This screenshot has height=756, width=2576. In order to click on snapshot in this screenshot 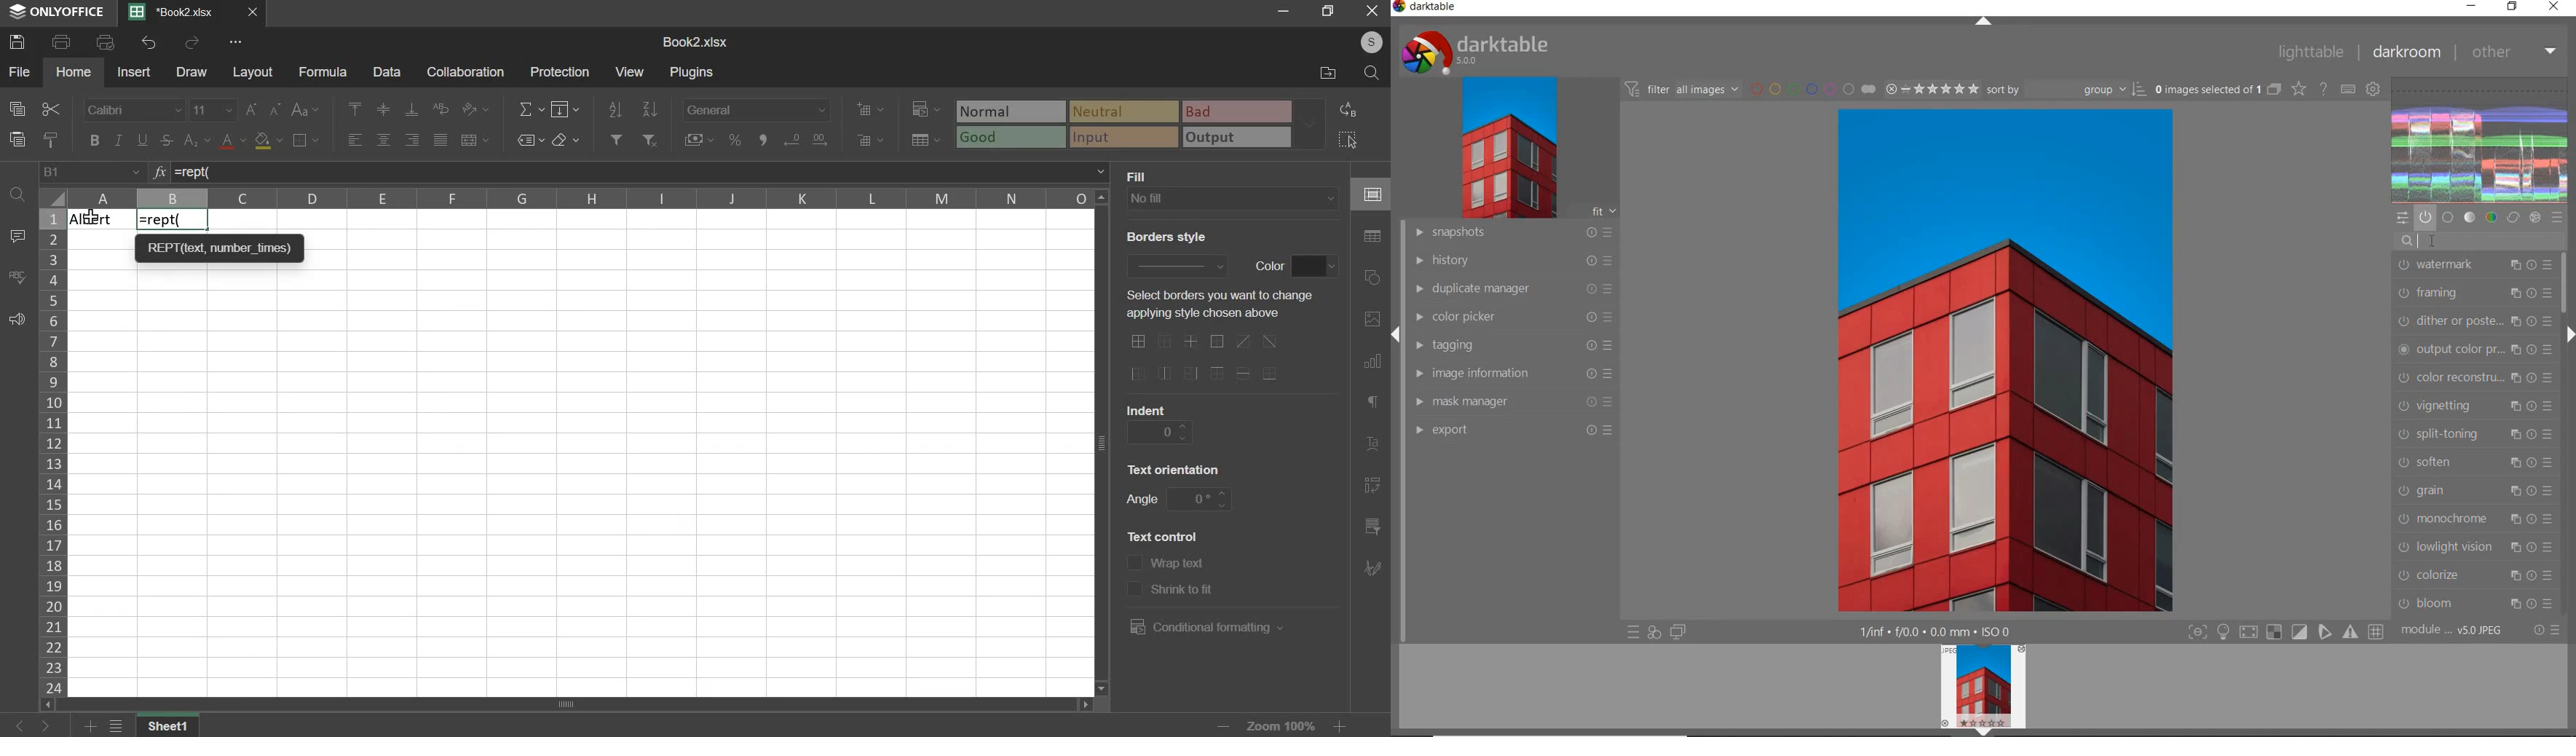, I will do `click(1514, 233)`.